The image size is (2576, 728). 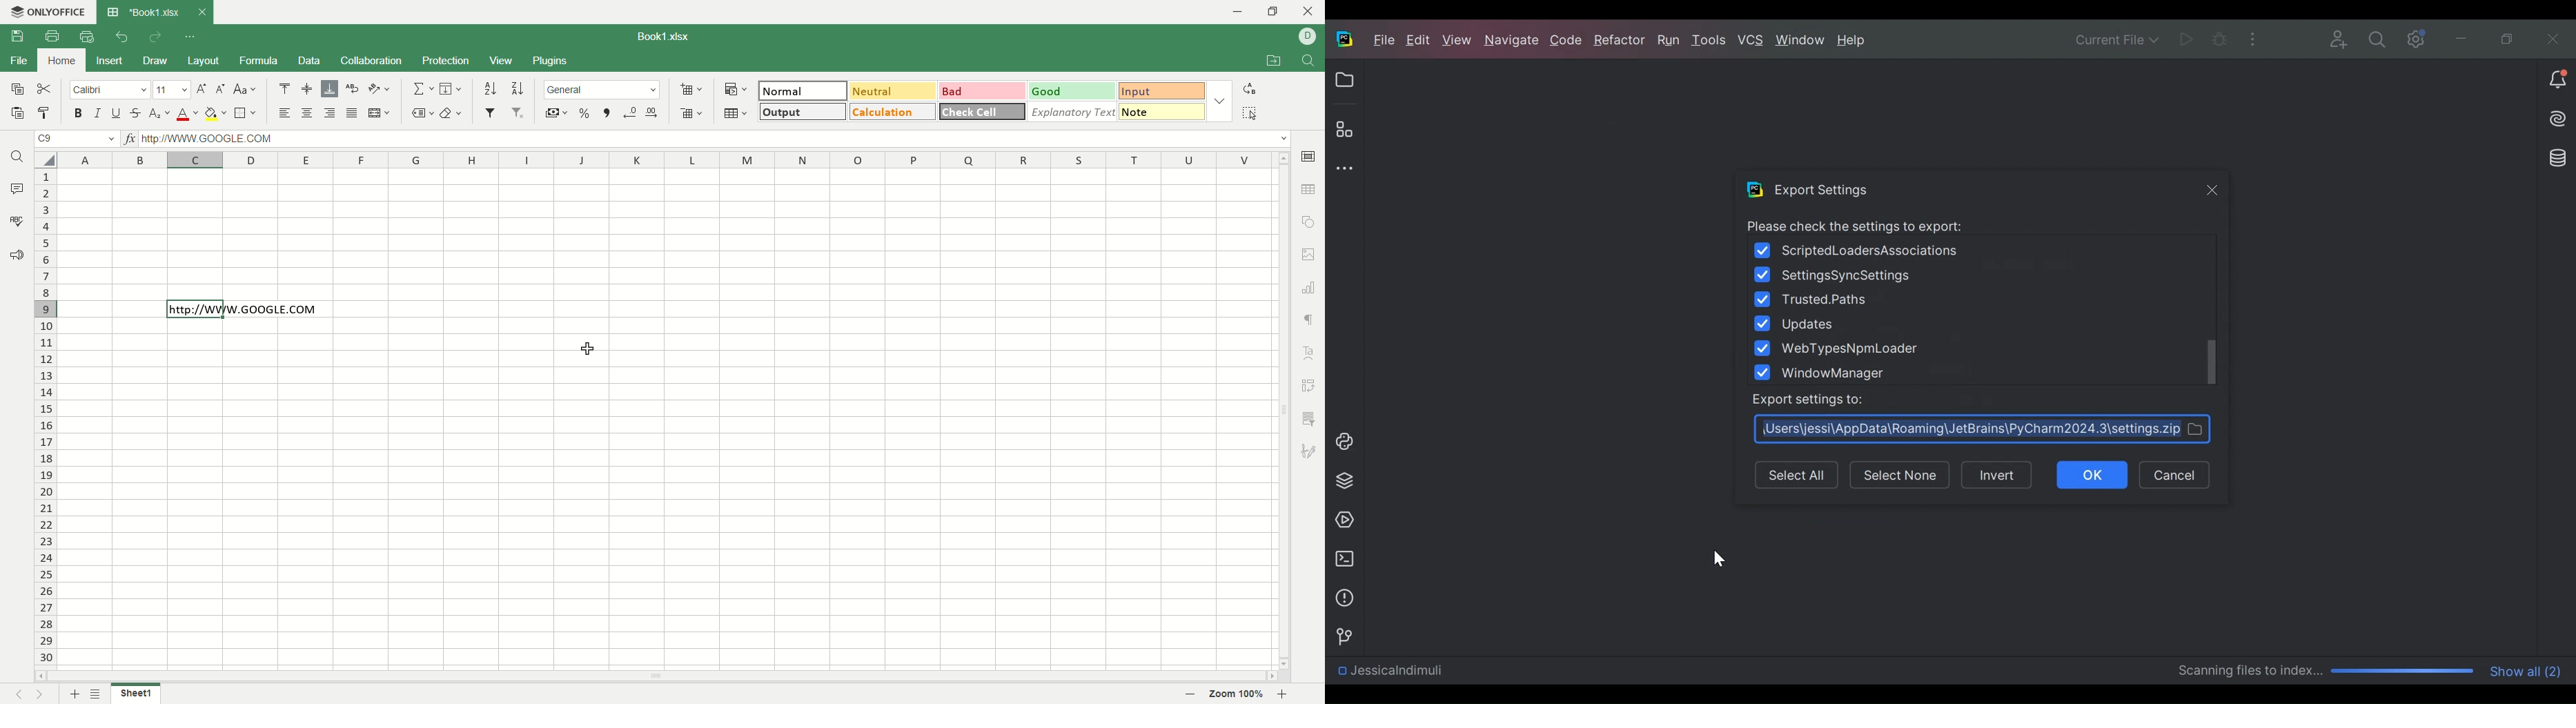 What do you see at coordinates (283, 88) in the screenshot?
I see `align top` at bounding box center [283, 88].